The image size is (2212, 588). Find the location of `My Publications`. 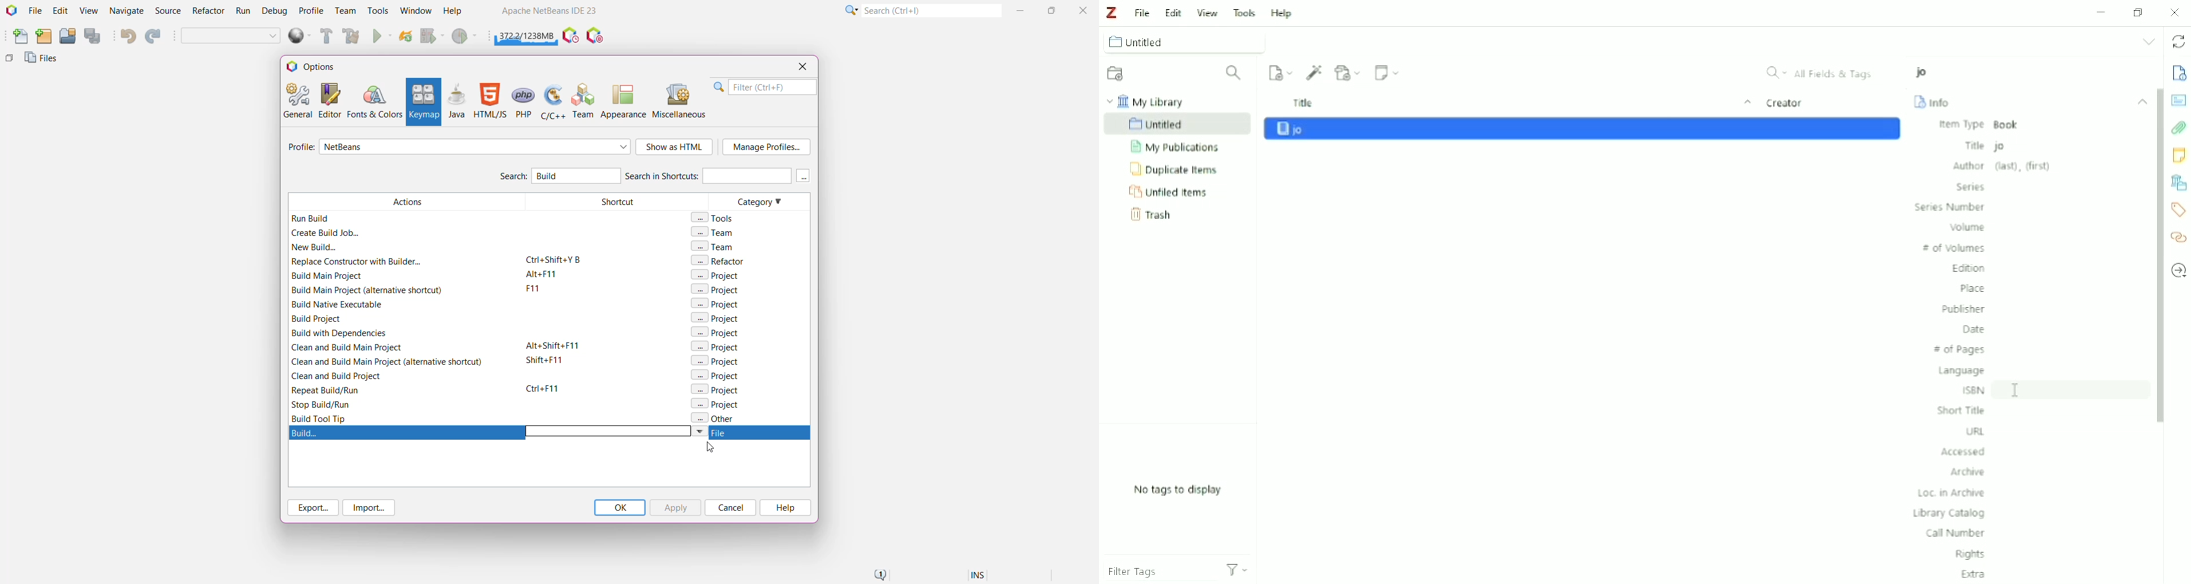

My Publications is located at coordinates (1181, 147).